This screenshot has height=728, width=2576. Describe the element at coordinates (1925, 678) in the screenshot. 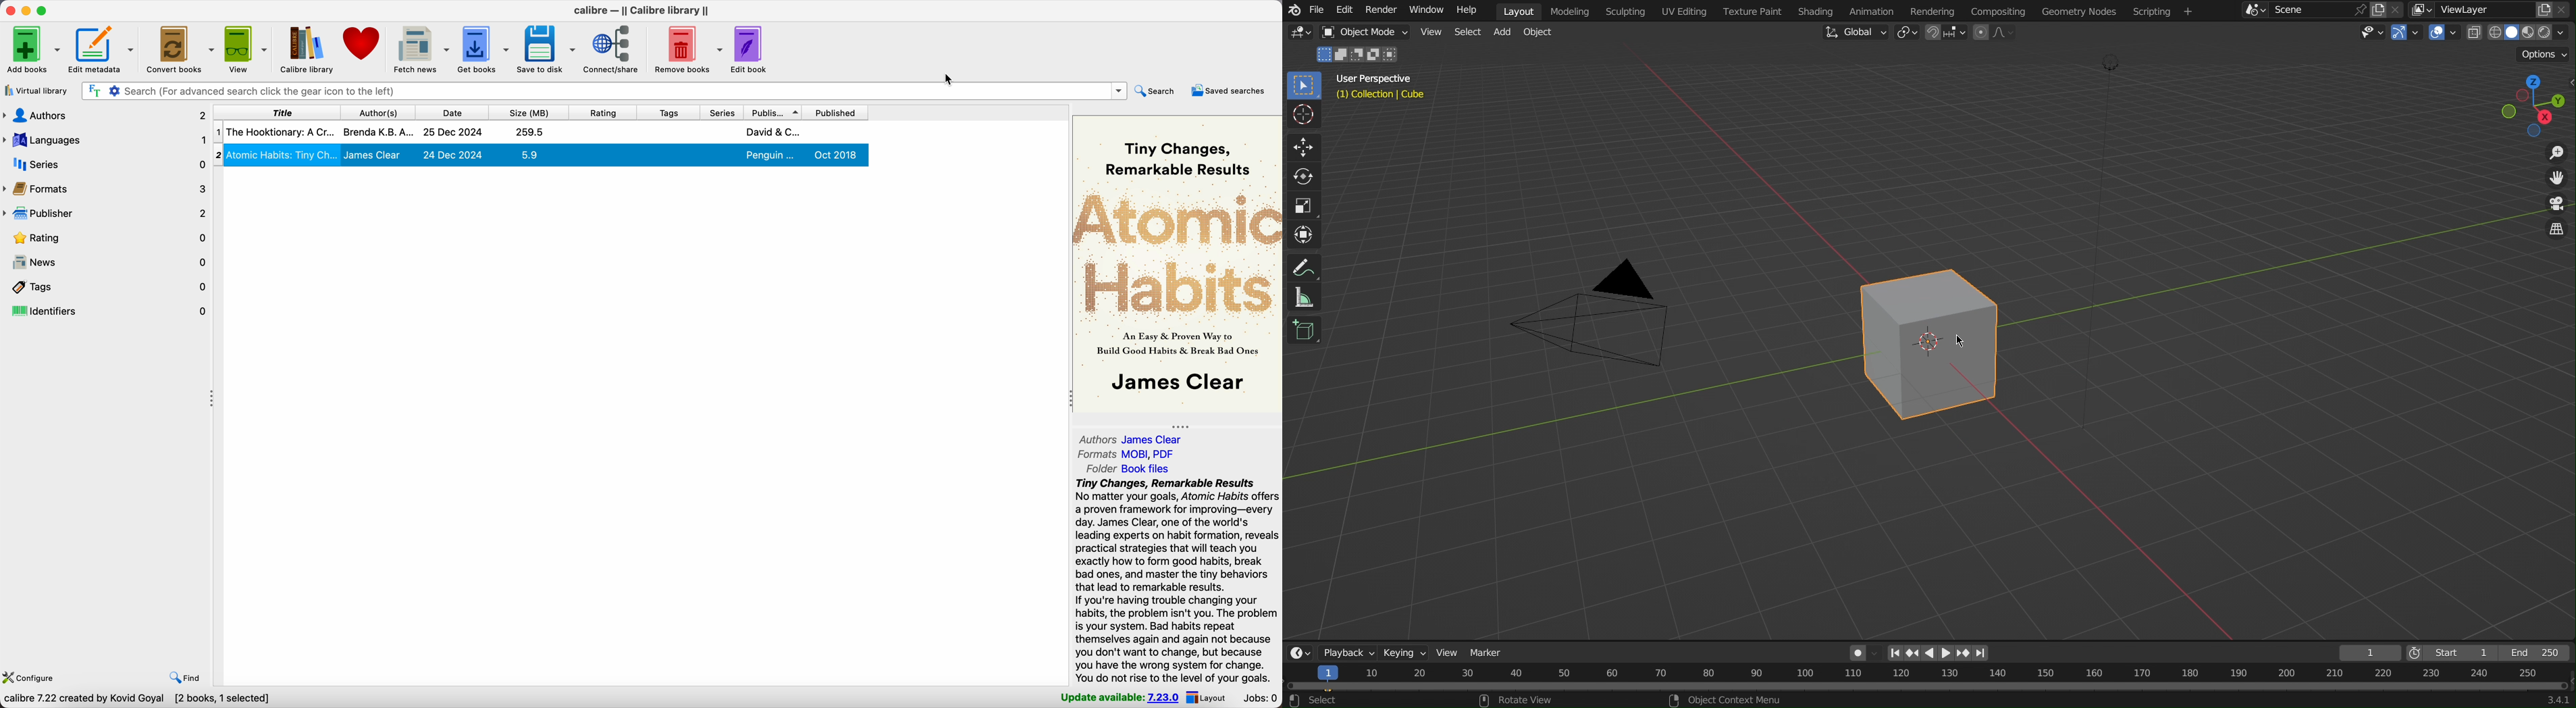

I see `Timeline` at that location.